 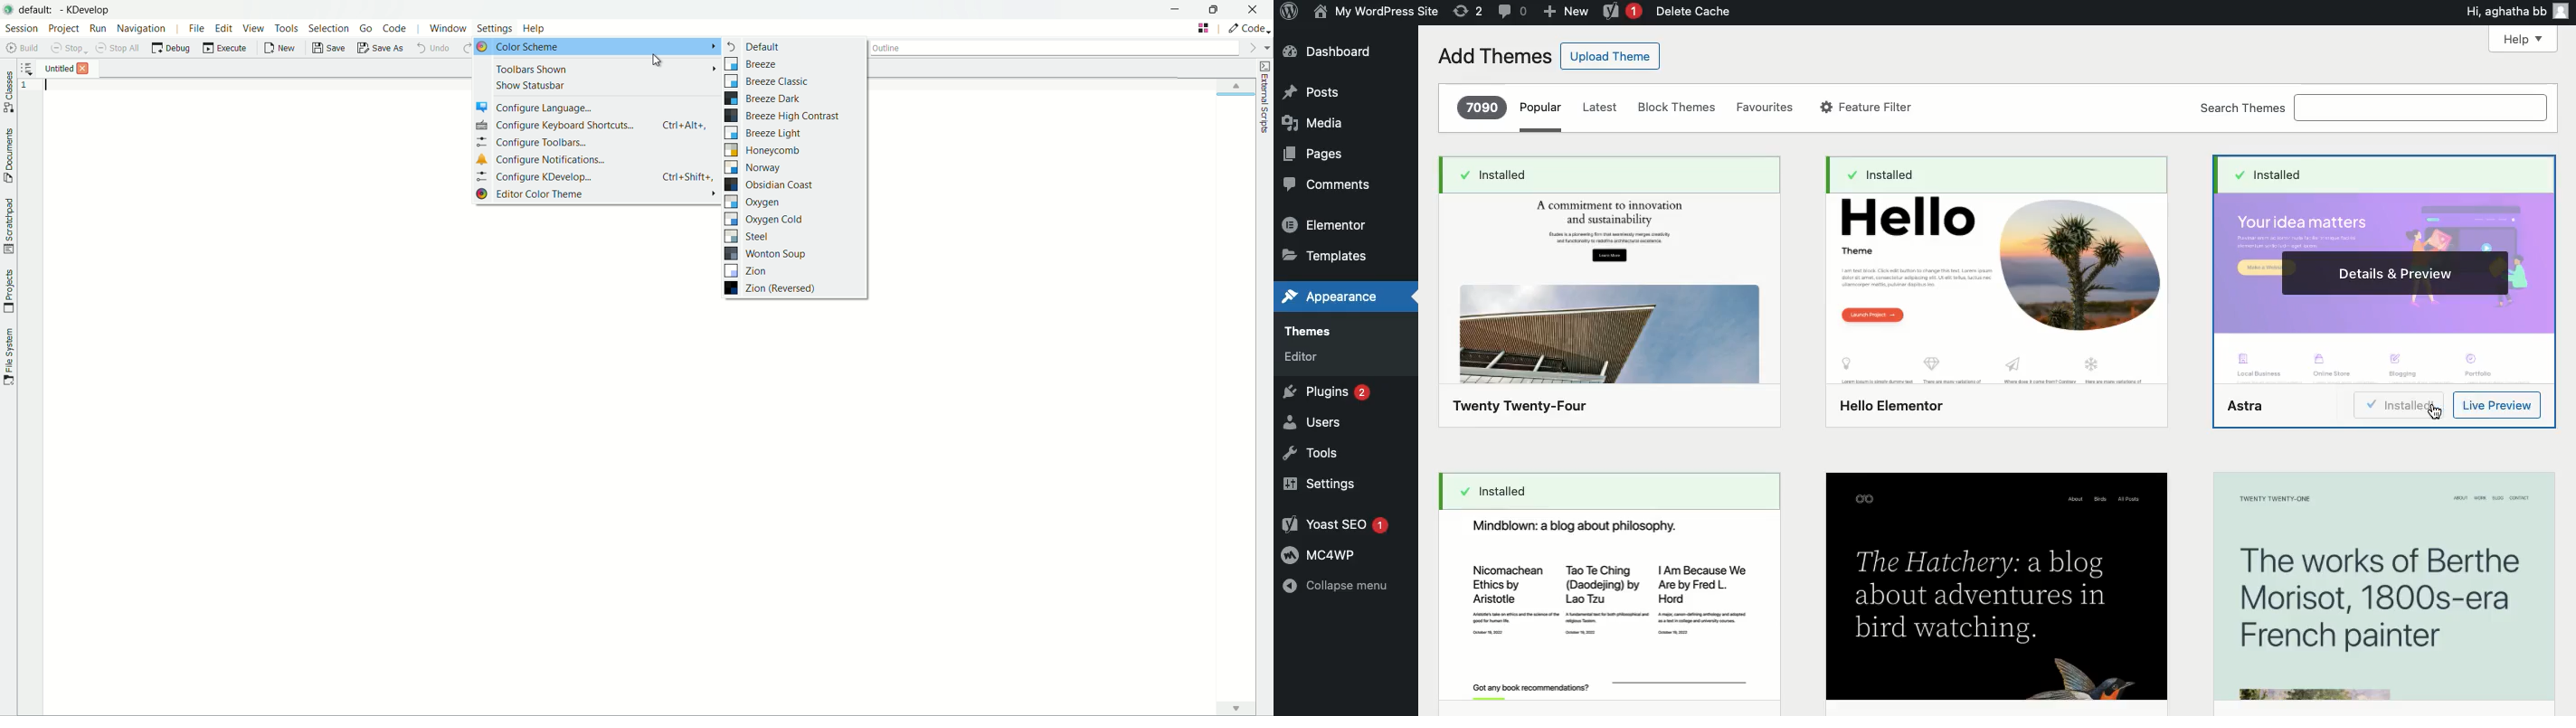 I want to click on Yoast, so click(x=1333, y=524).